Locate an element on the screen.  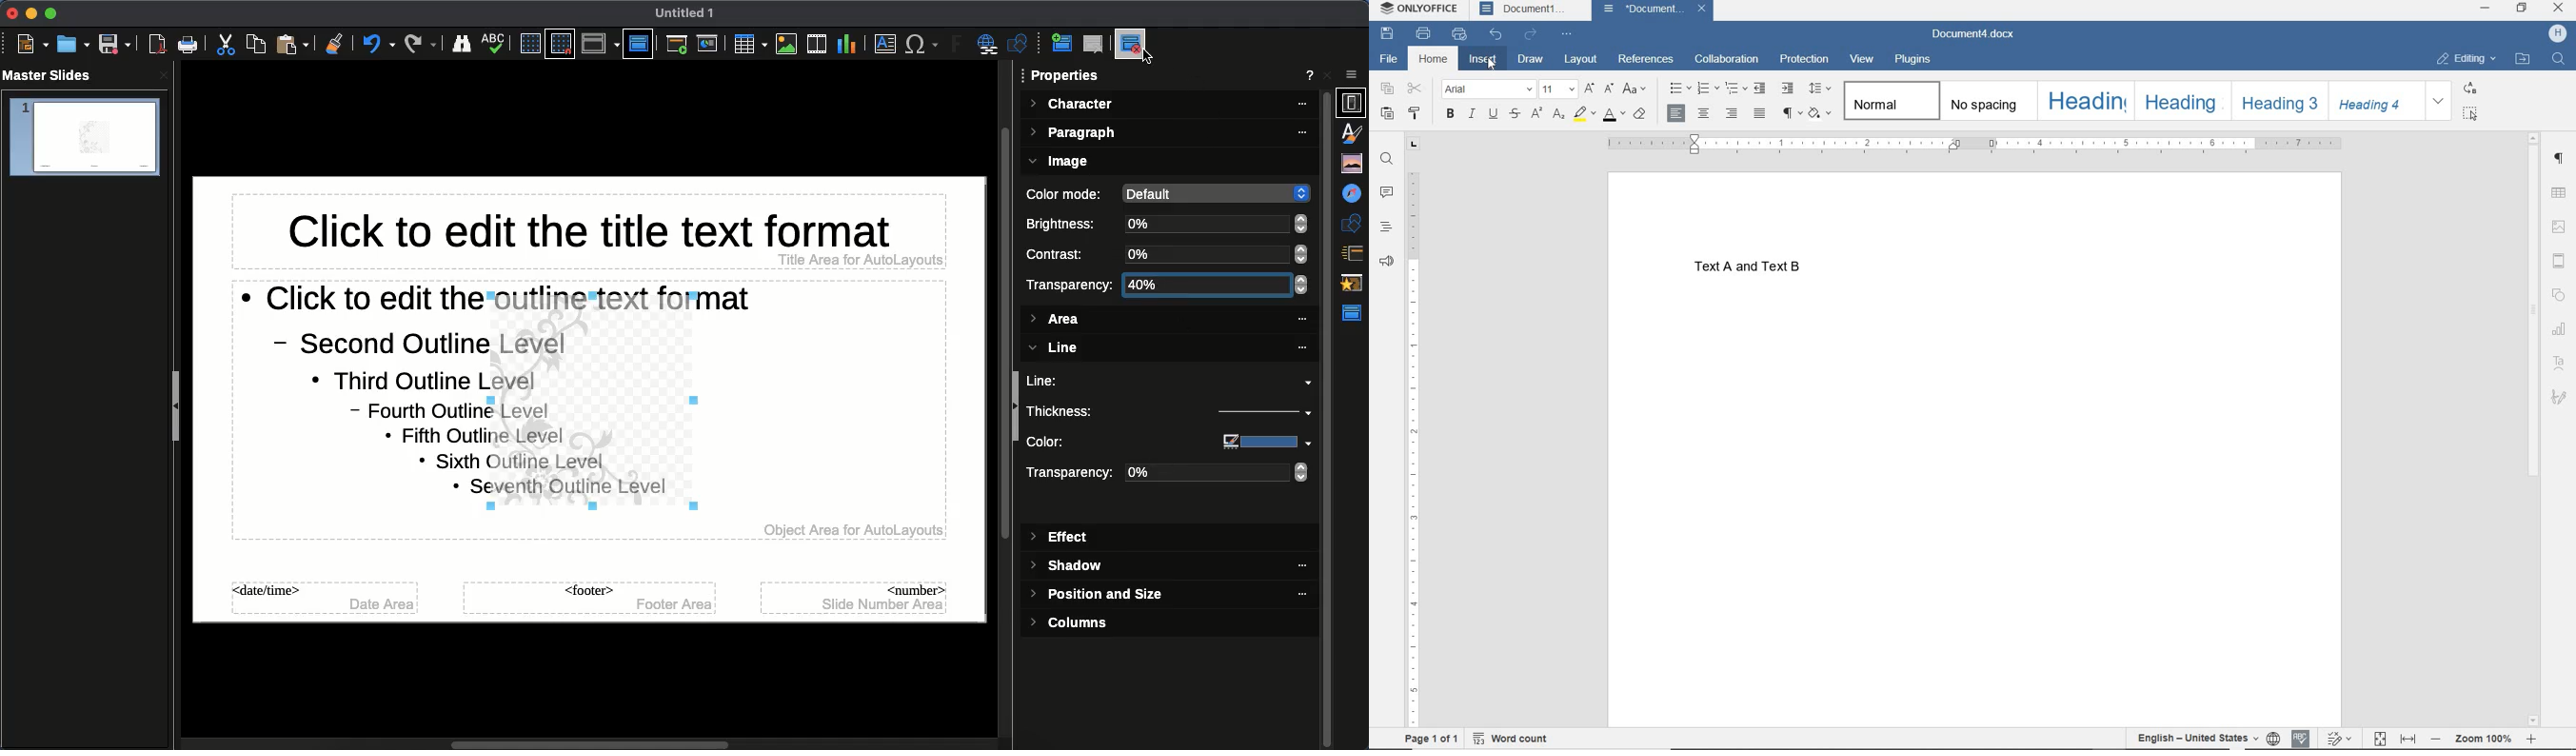
vertical scroll bar is located at coordinates (999, 404).